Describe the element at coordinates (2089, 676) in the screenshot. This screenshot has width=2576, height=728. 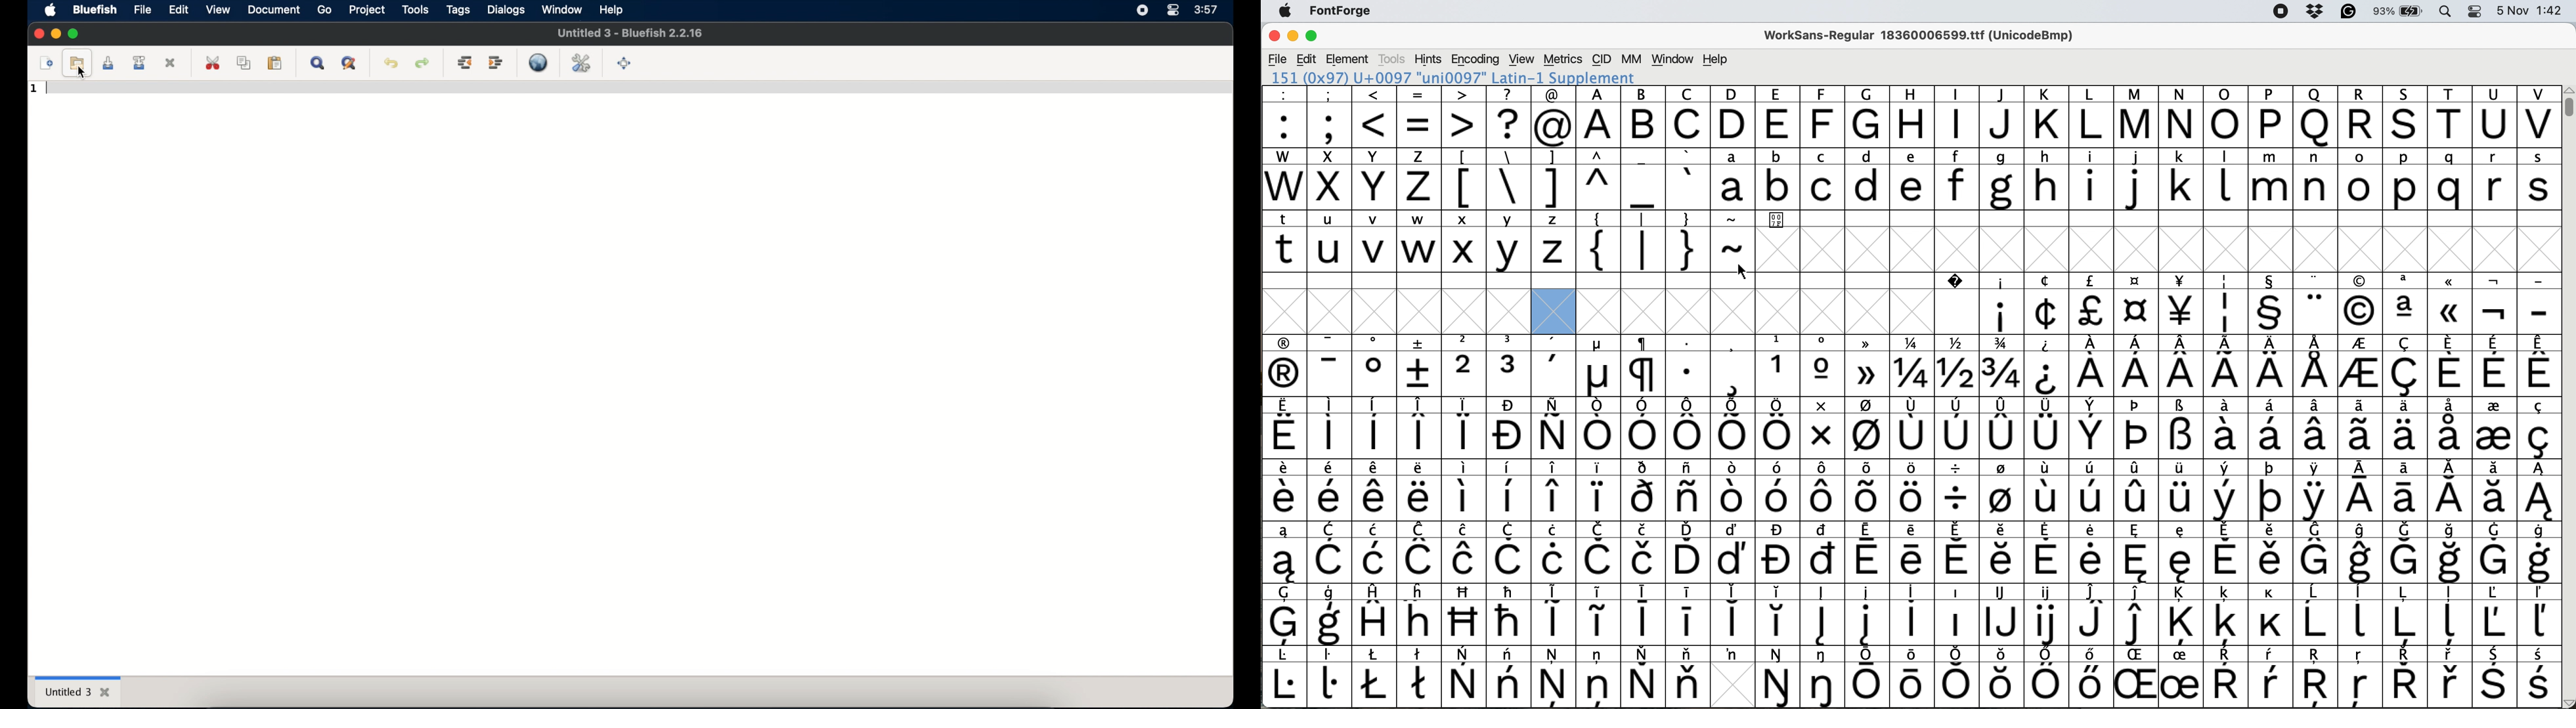
I see `symbol` at that location.